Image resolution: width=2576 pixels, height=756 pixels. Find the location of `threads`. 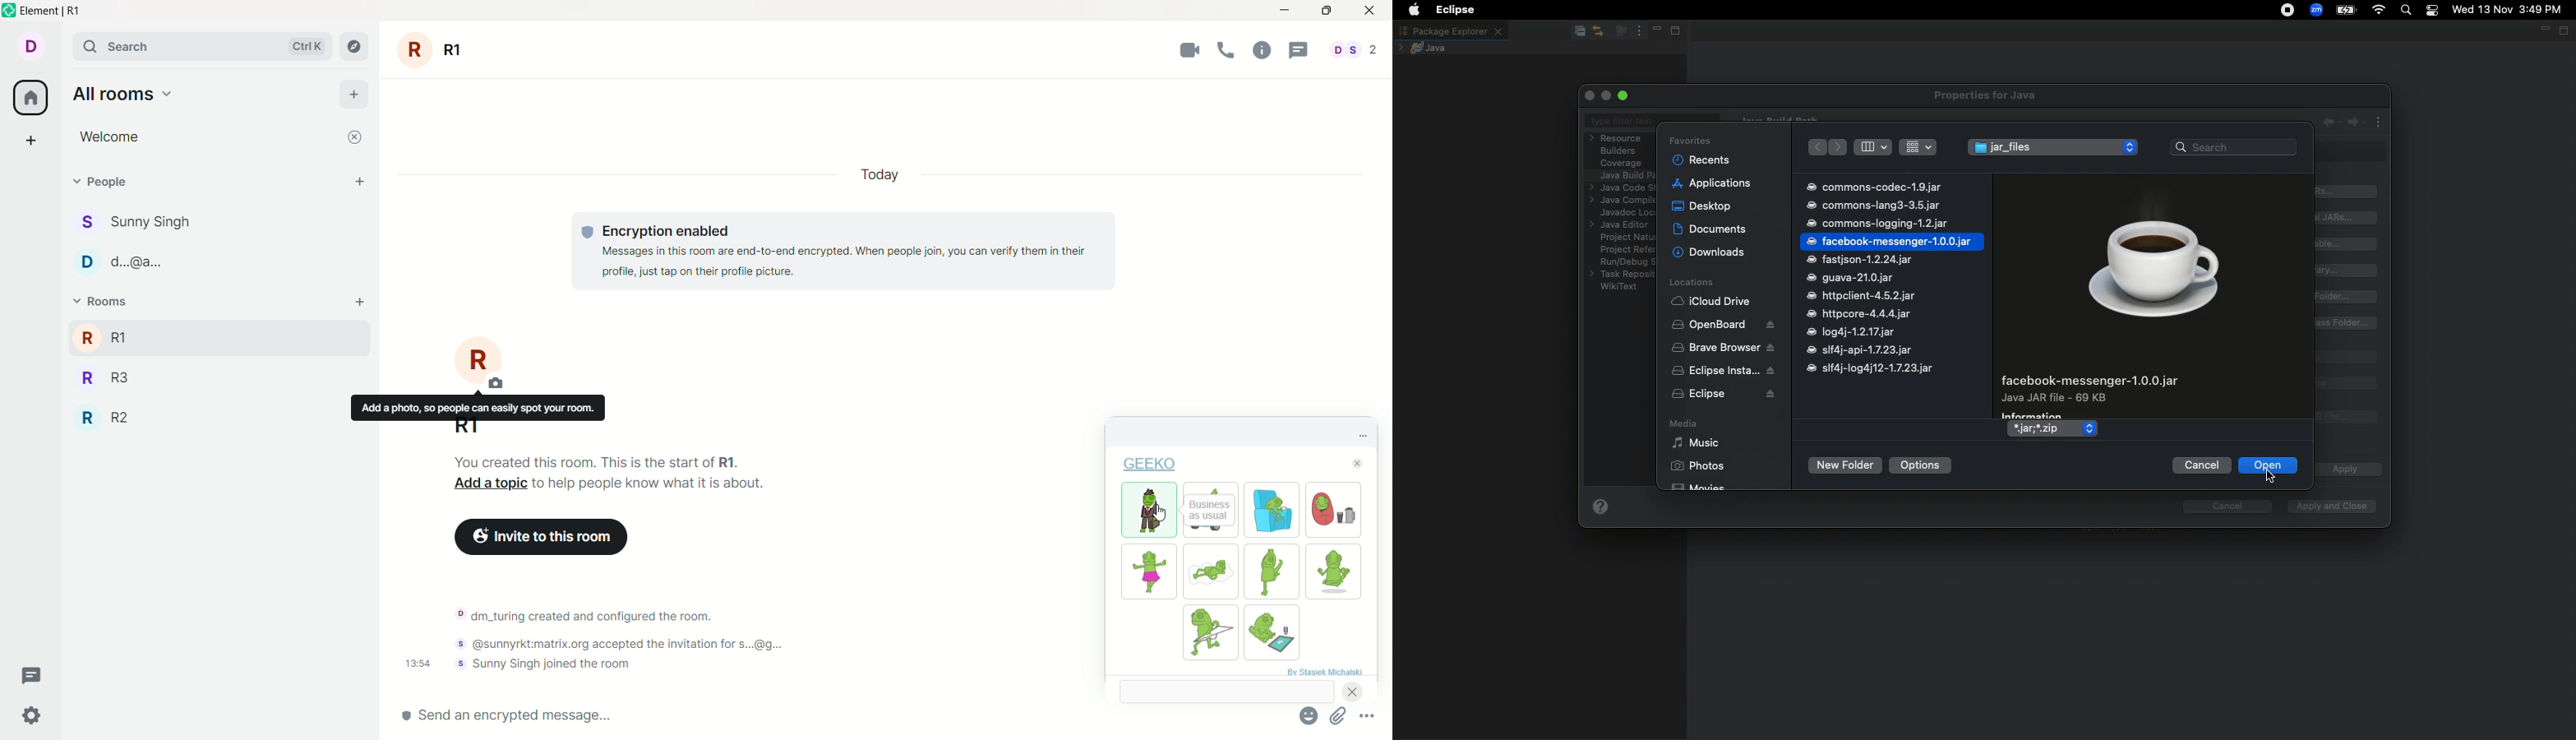

threads is located at coordinates (1299, 49).